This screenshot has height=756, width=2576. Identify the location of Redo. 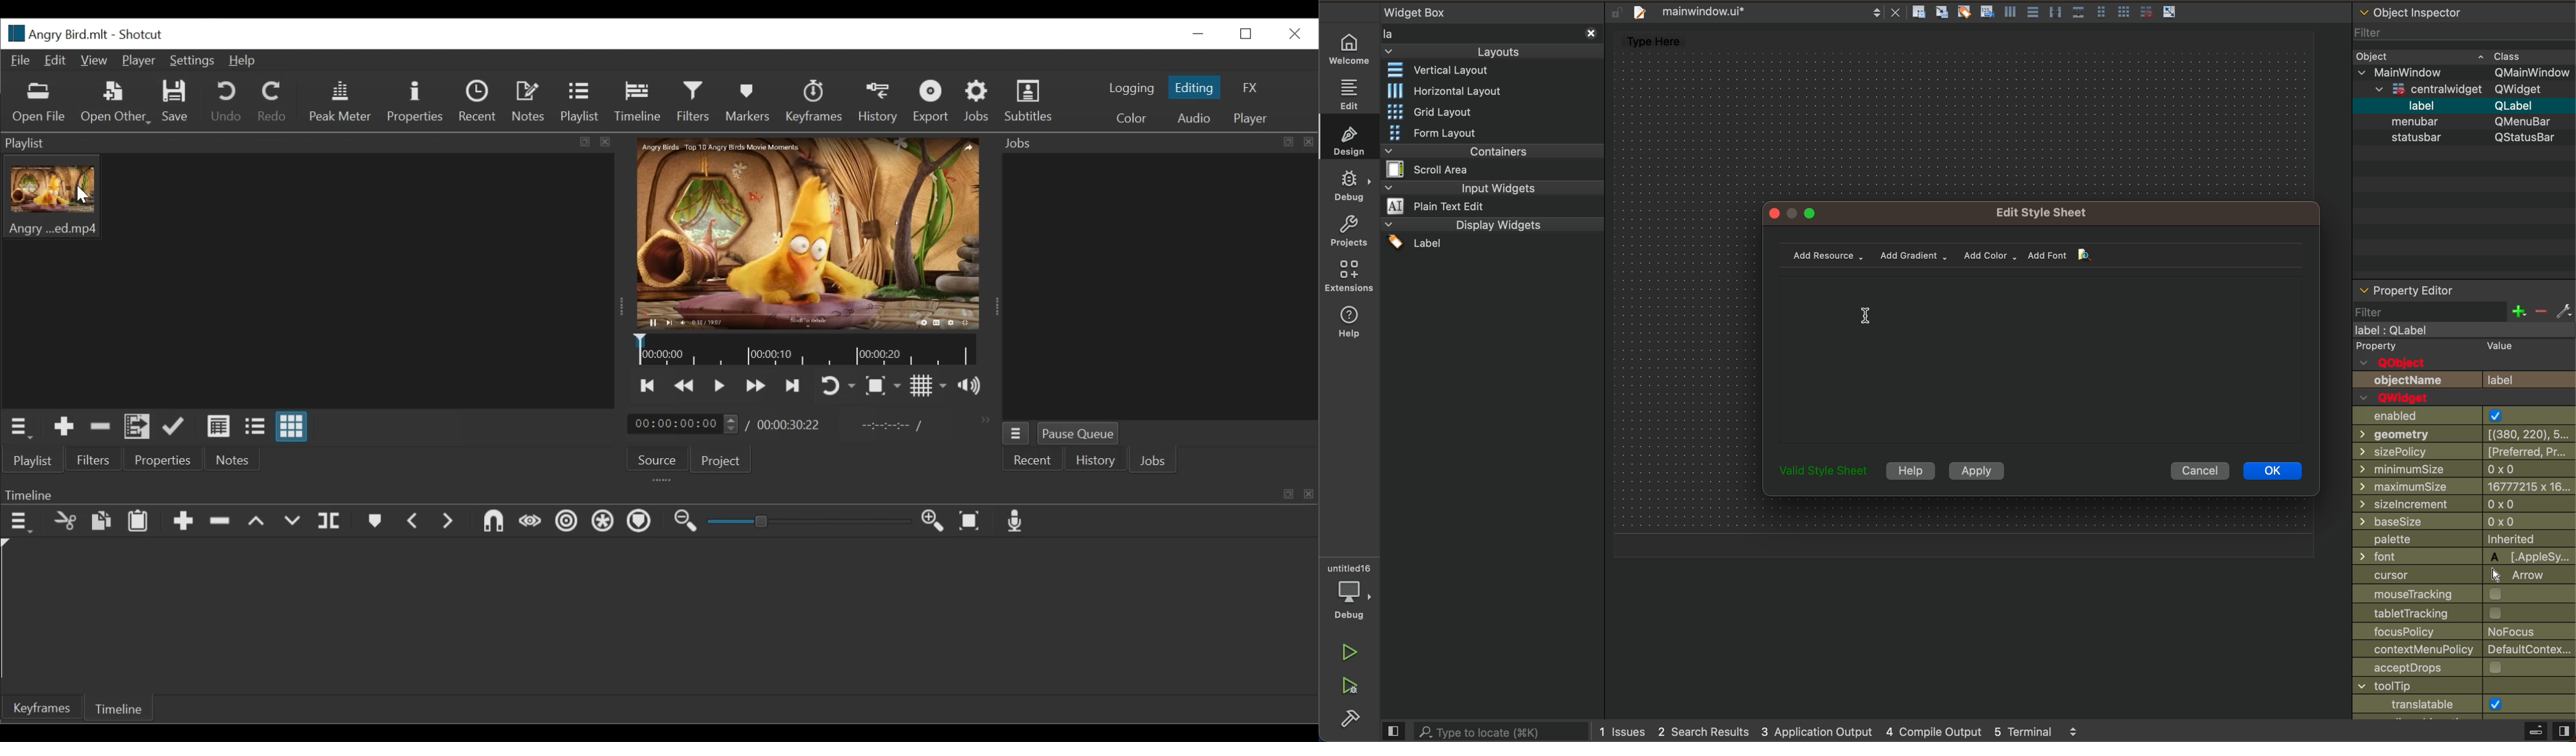
(271, 101).